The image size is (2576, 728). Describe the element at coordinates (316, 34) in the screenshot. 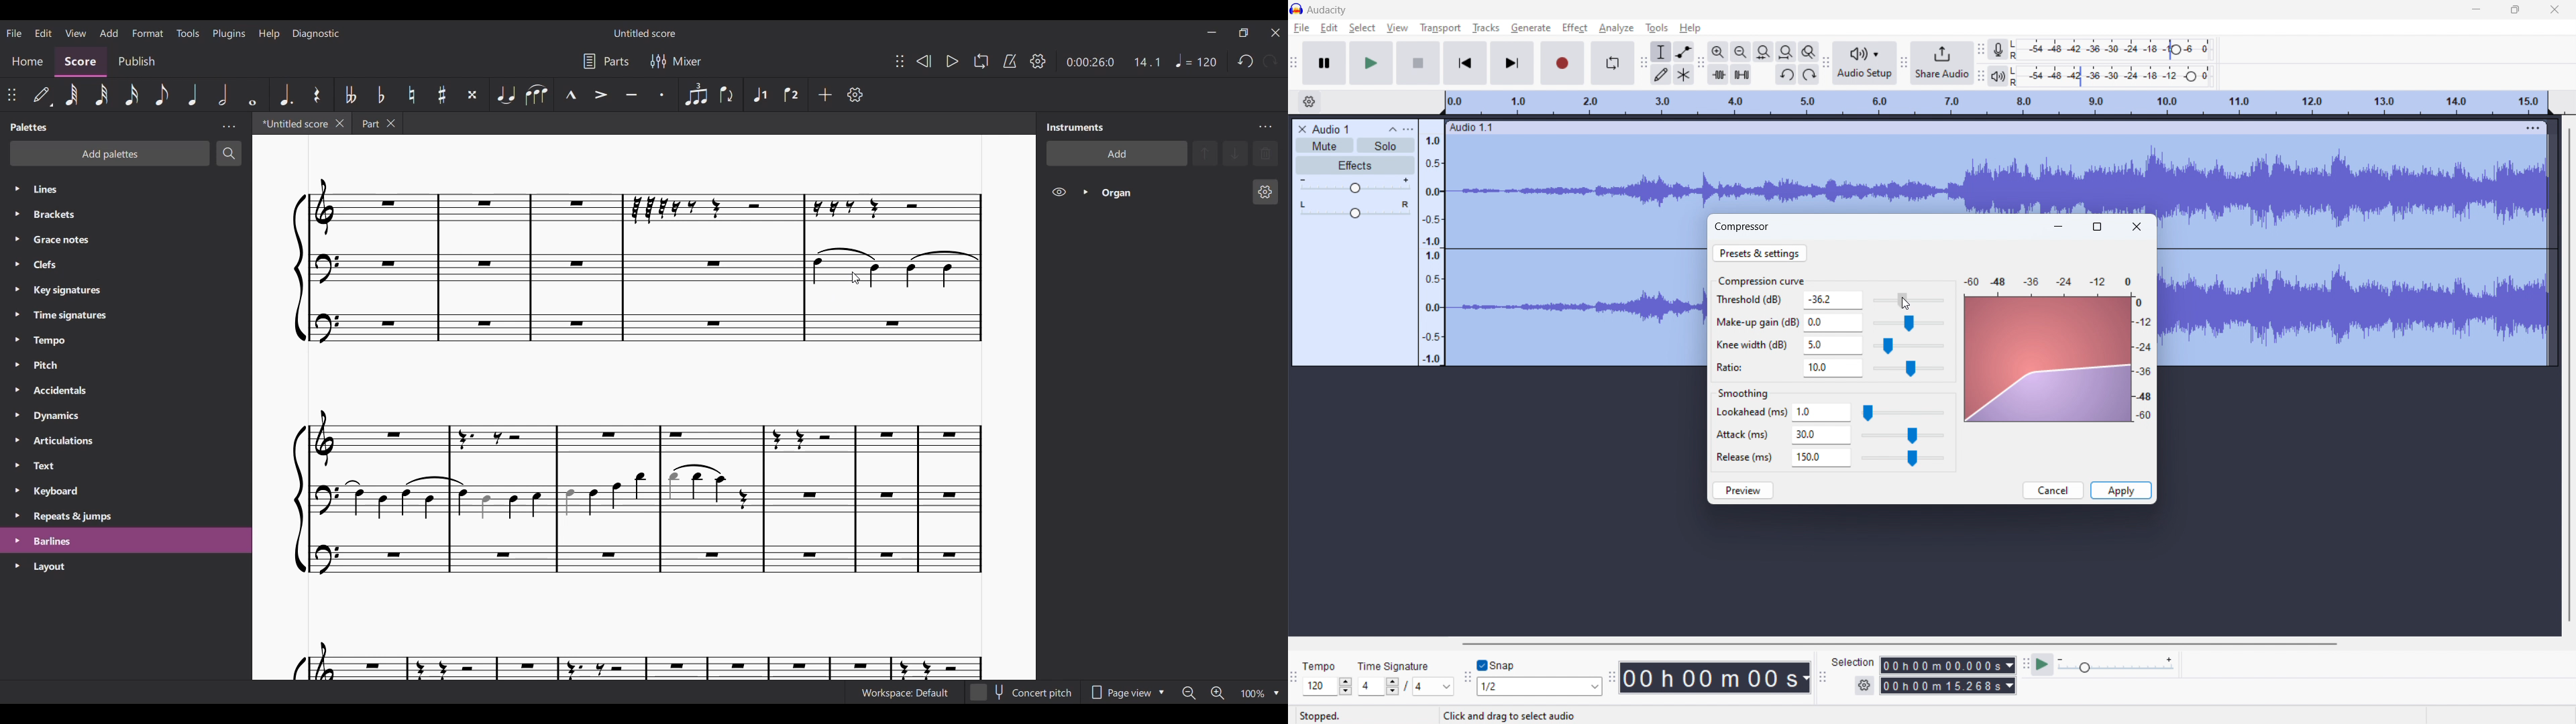

I see `Diagnostic menu` at that location.